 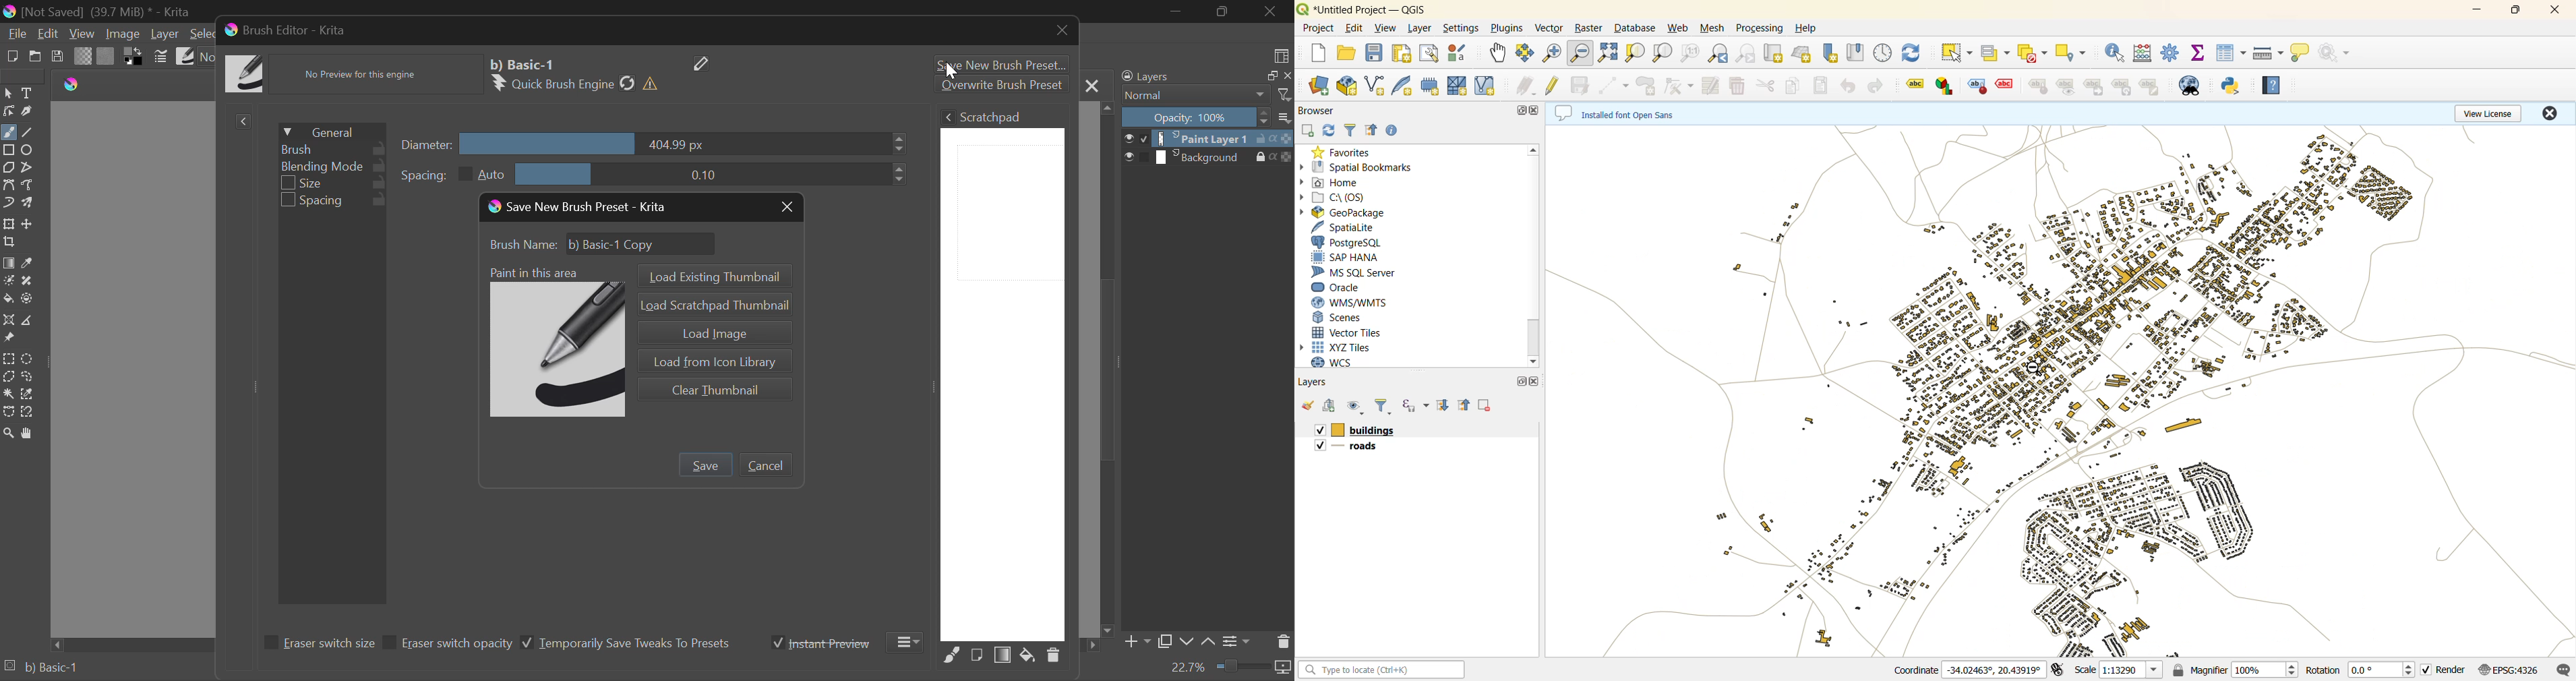 I want to click on zoom selection, so click(x=1634, y=54).